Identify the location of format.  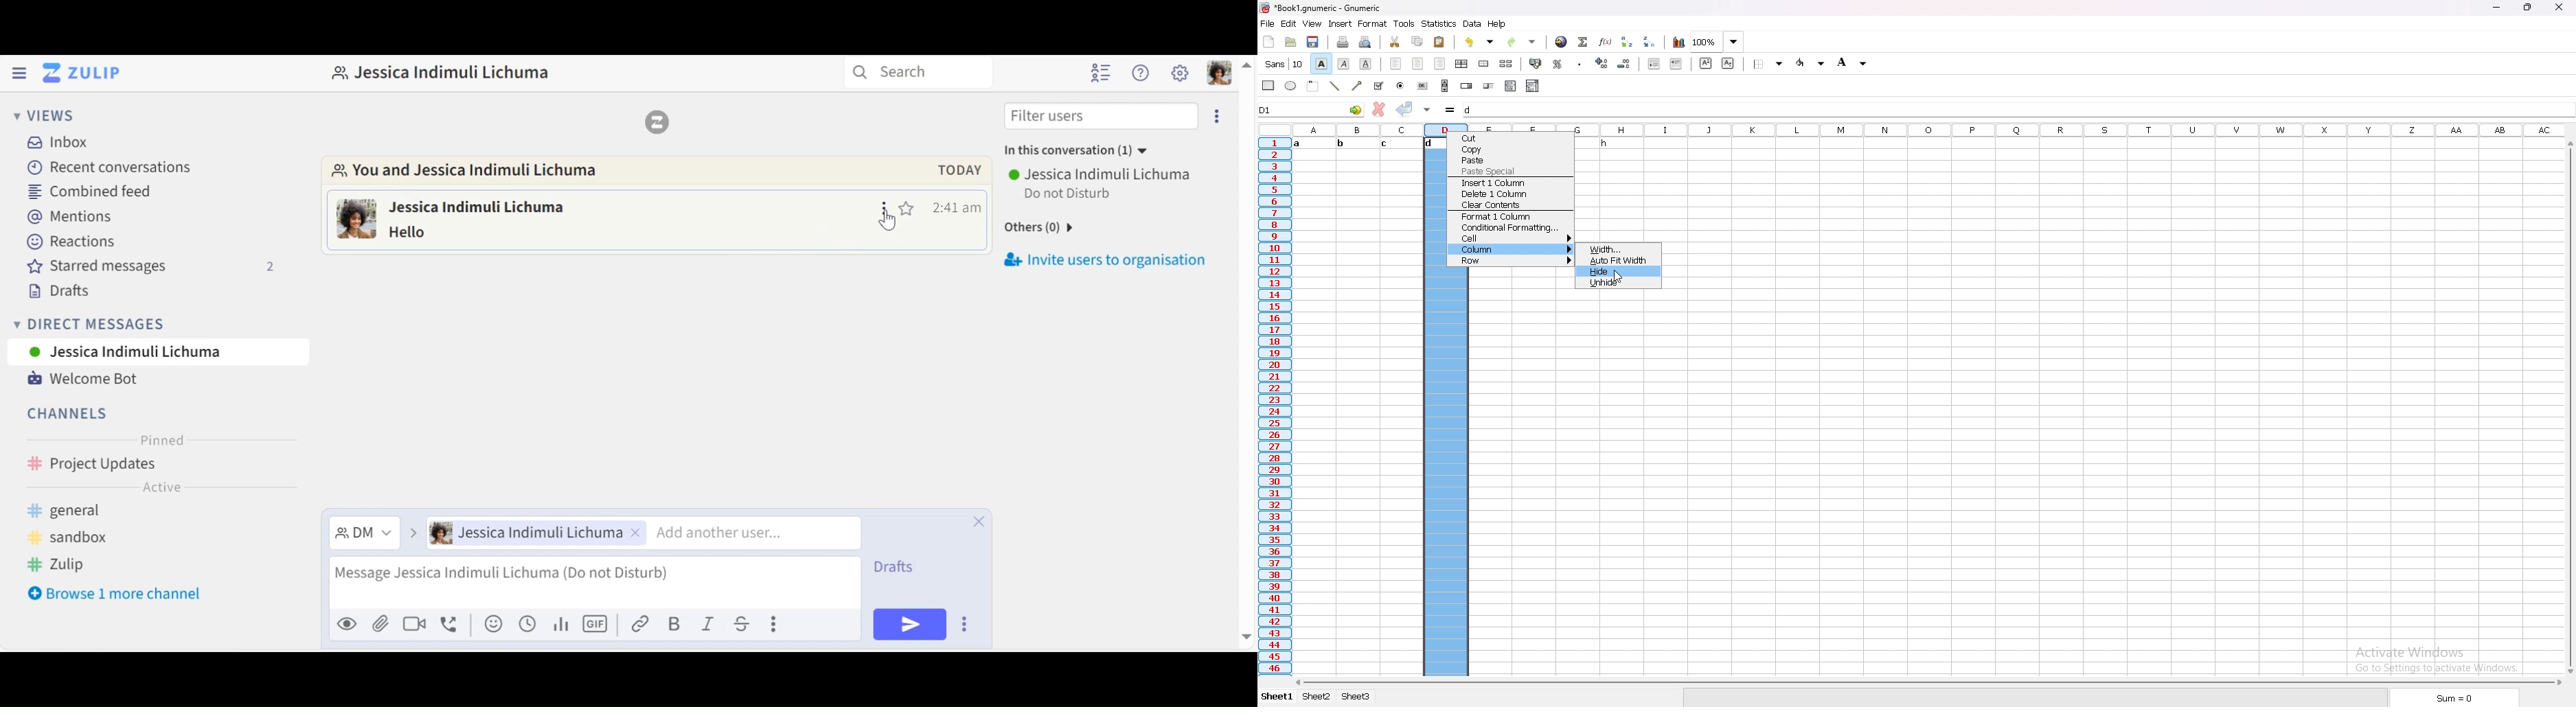
(1373, 24).